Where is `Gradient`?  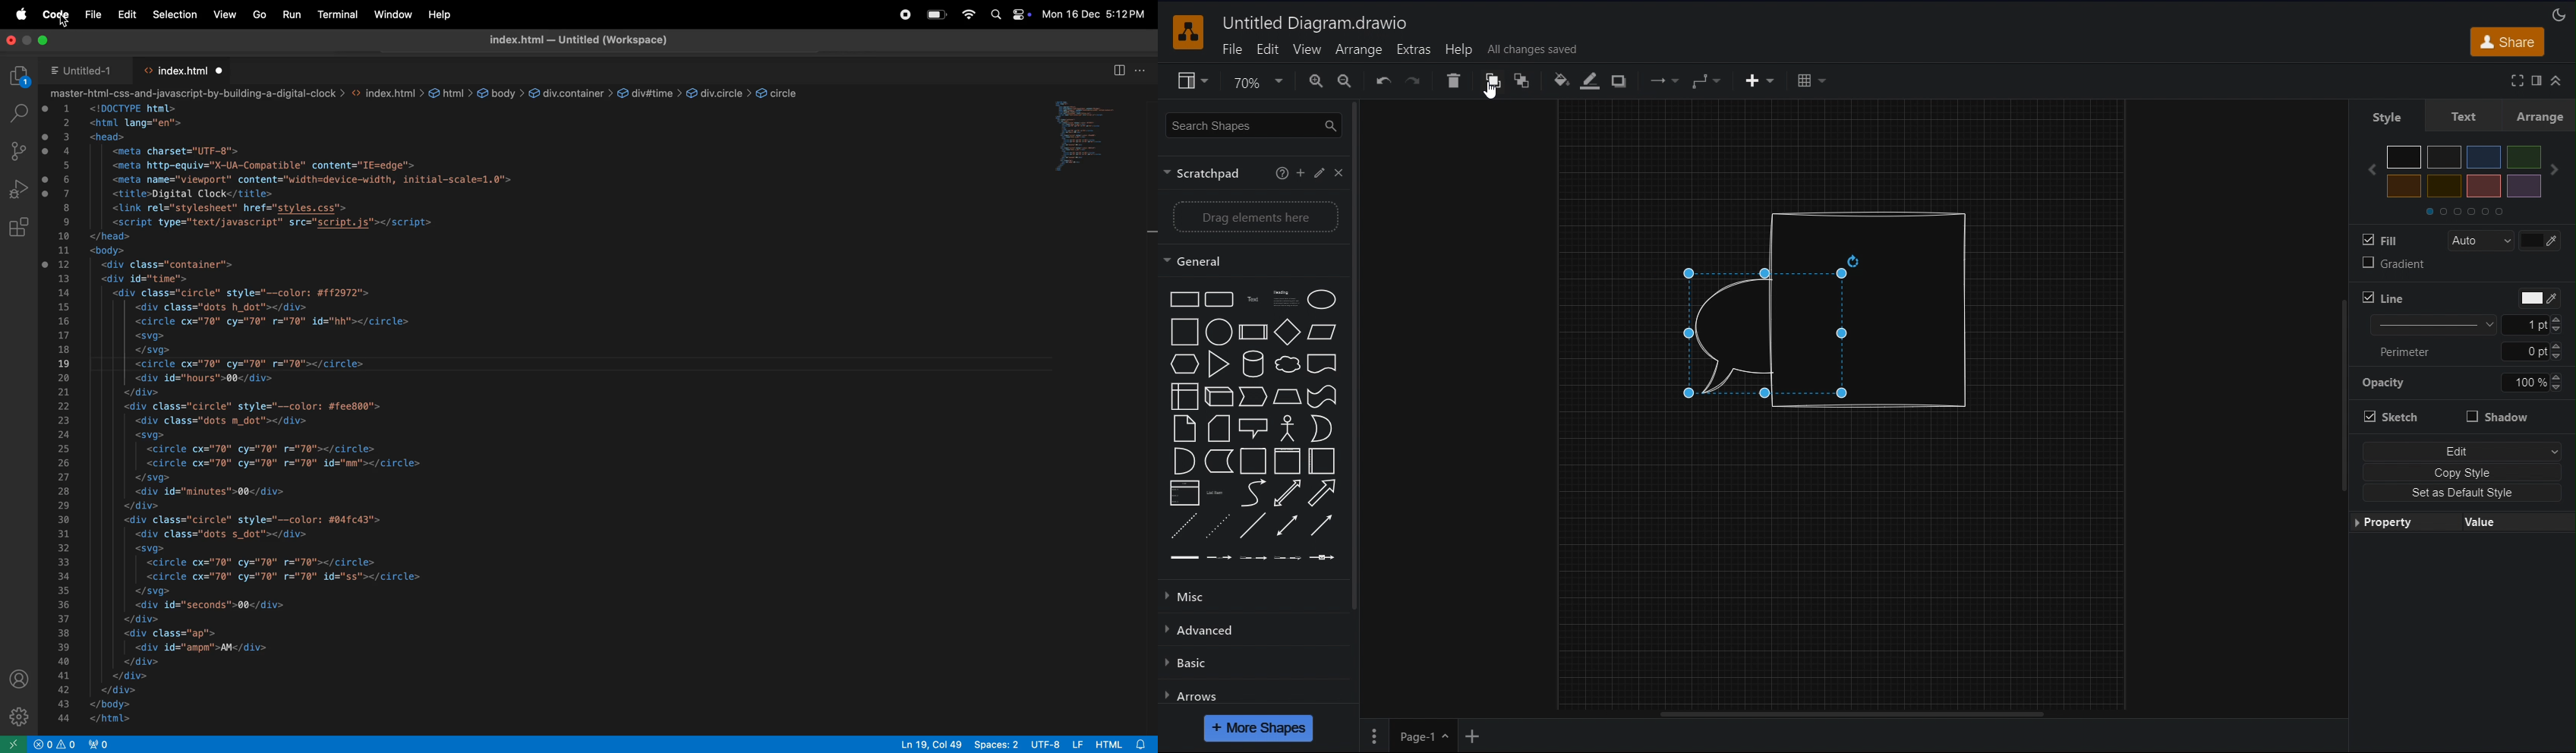
Gradient is located at coordinates (2394, 263).